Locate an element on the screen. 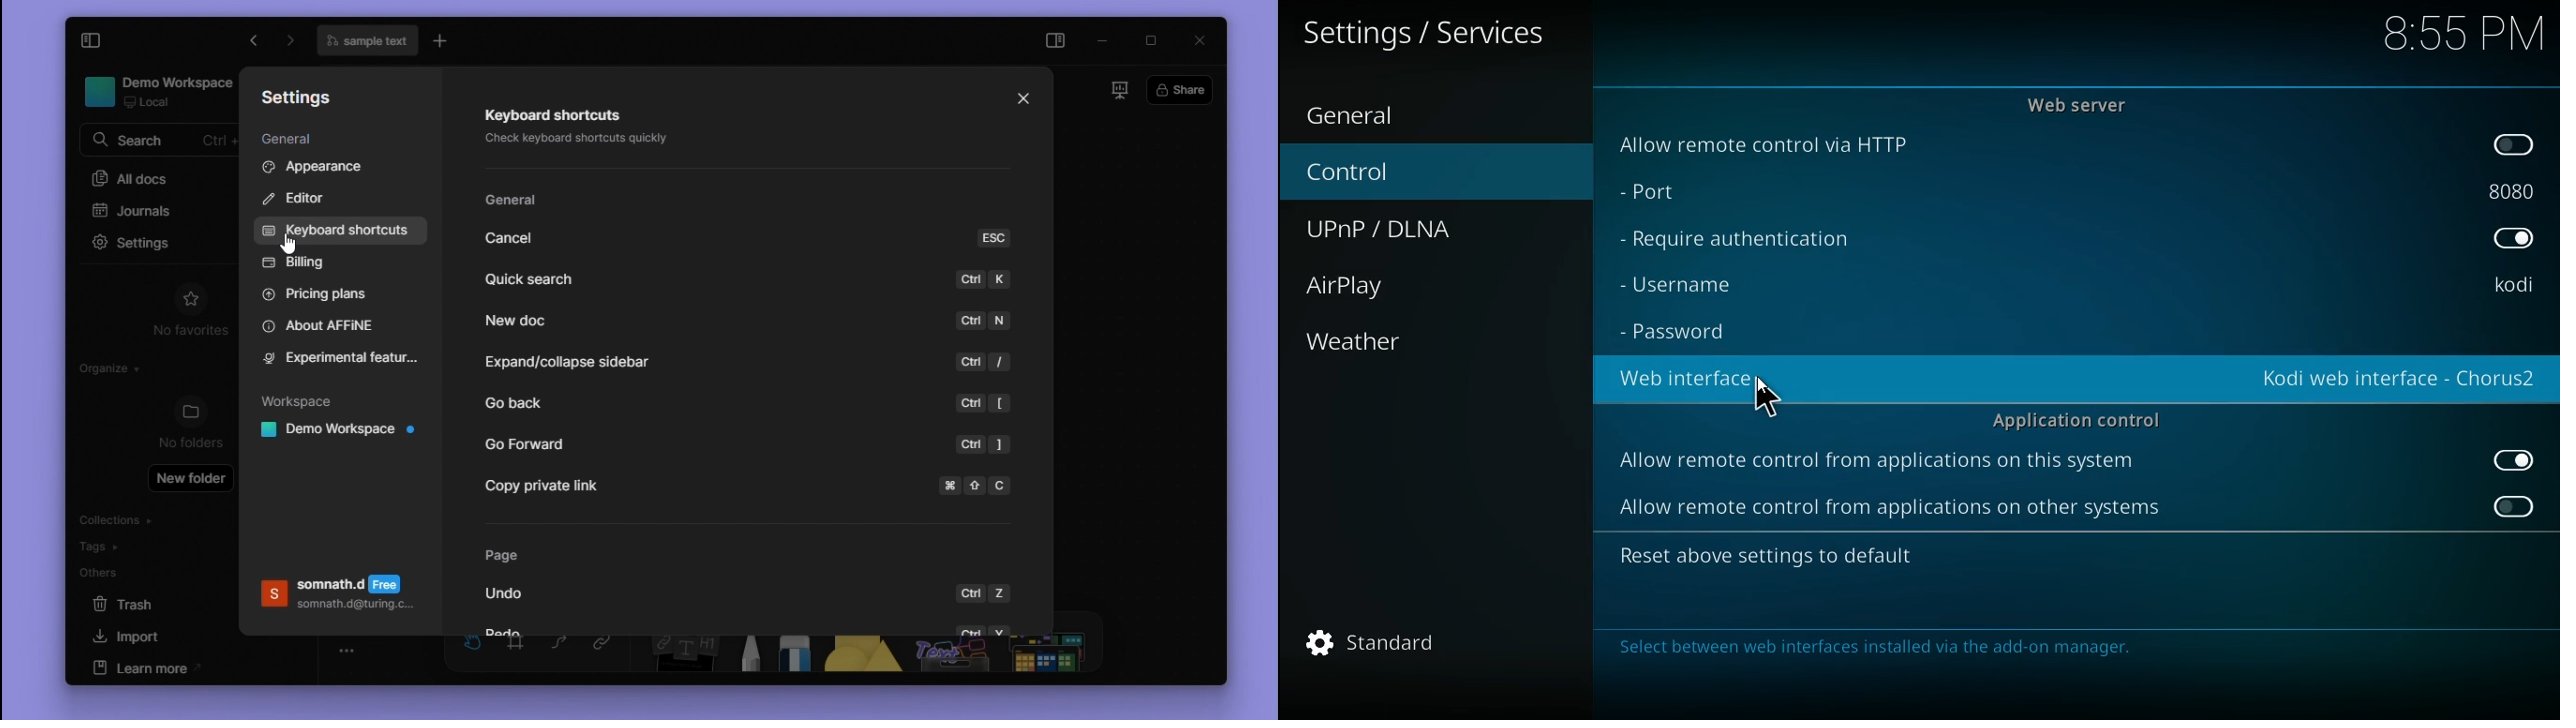 This screenshot has width=2576, height=728. no folders is located at coordinates (188, 441).